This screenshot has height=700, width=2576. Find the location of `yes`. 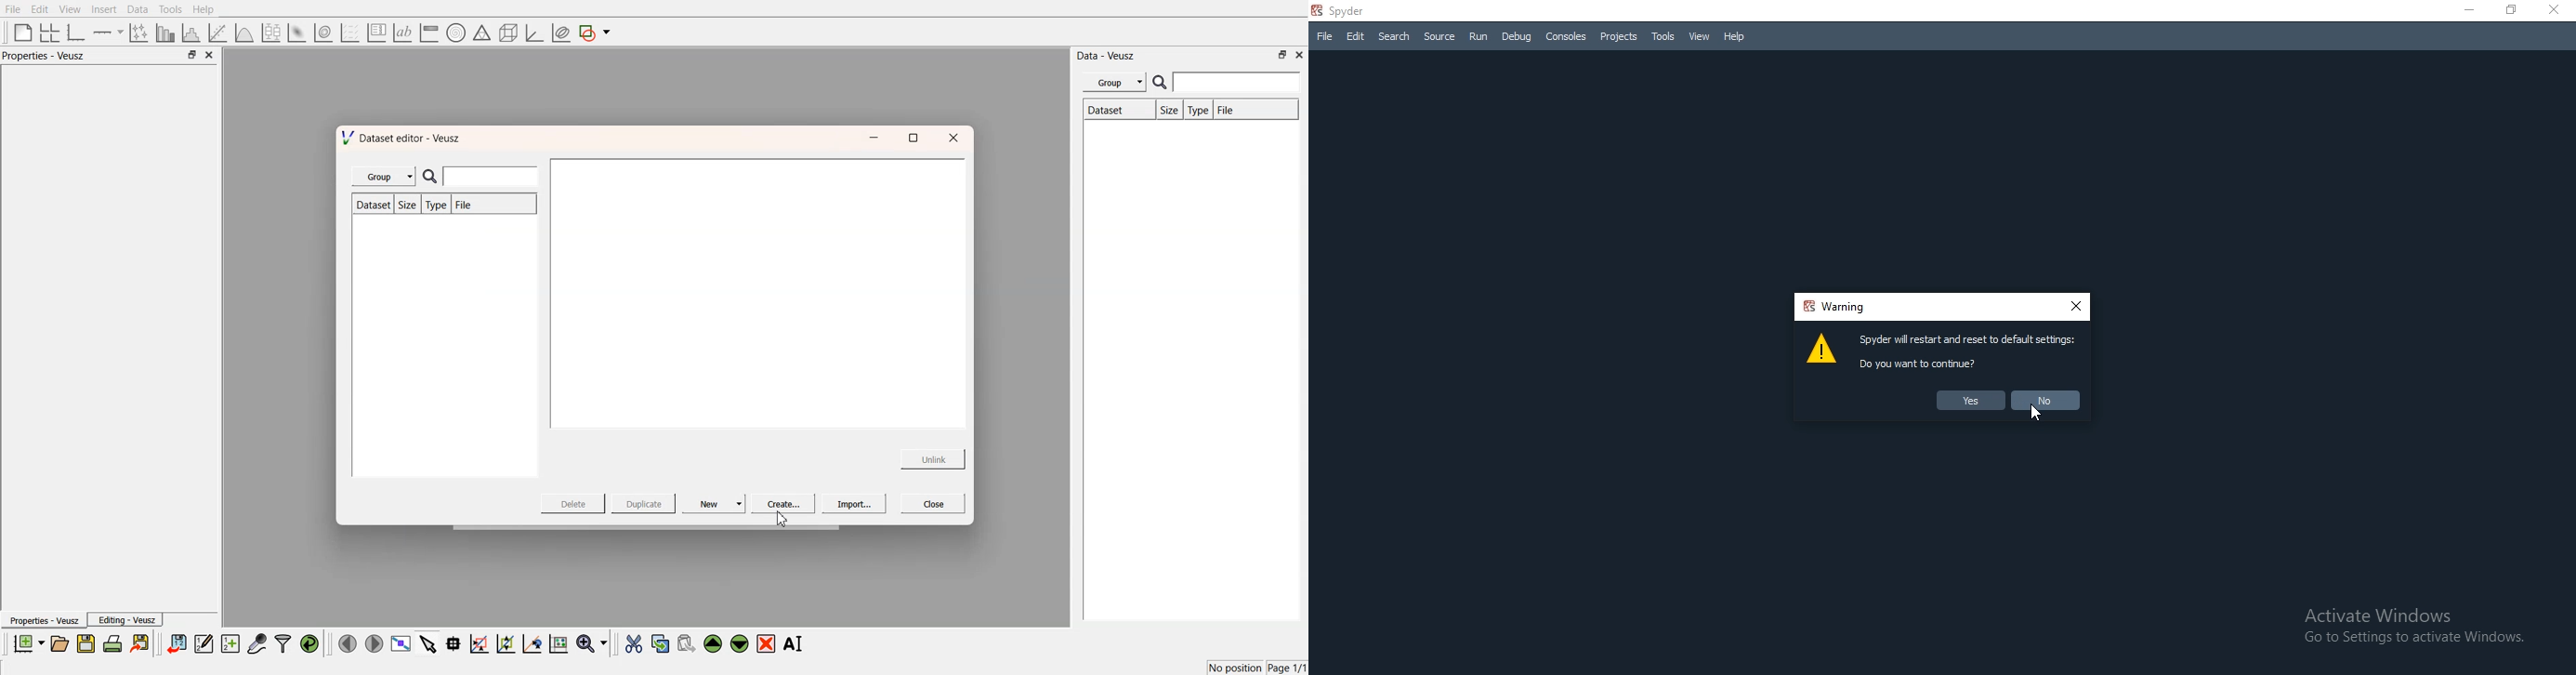

yes is located at coordinates (1968, 402).